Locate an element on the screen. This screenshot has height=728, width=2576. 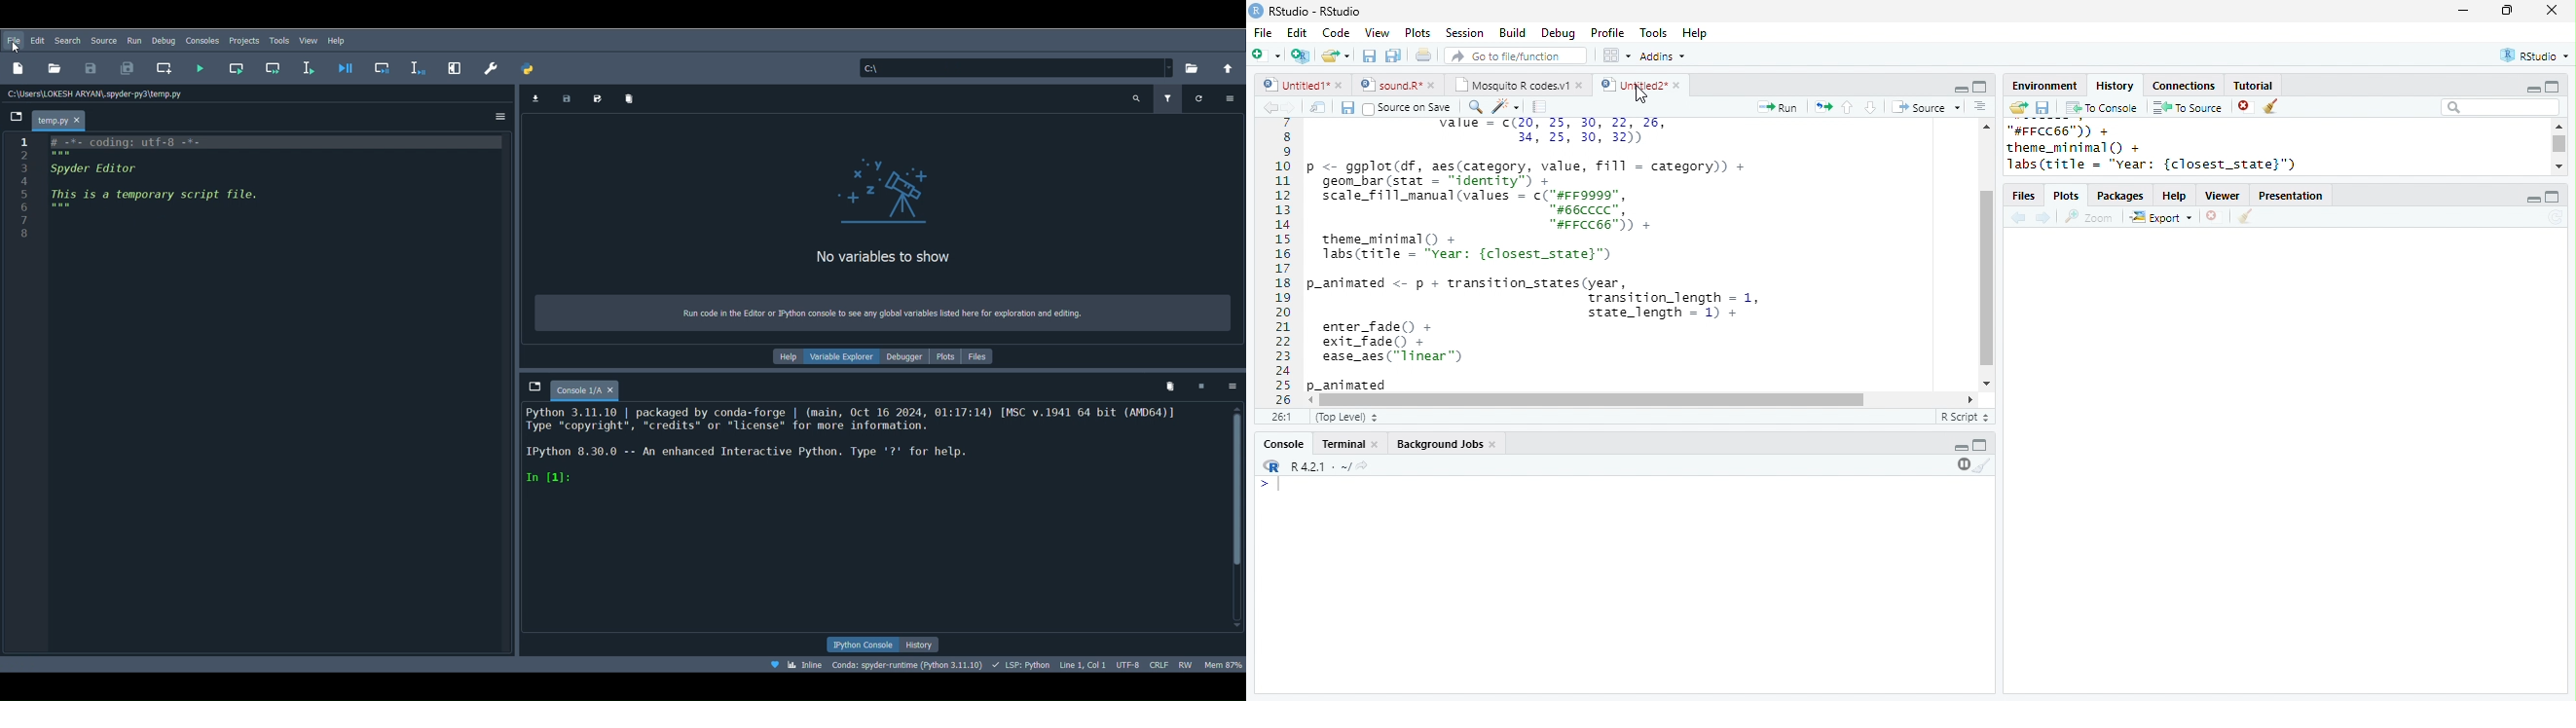
maximize is located at coordinates (2553, 86).